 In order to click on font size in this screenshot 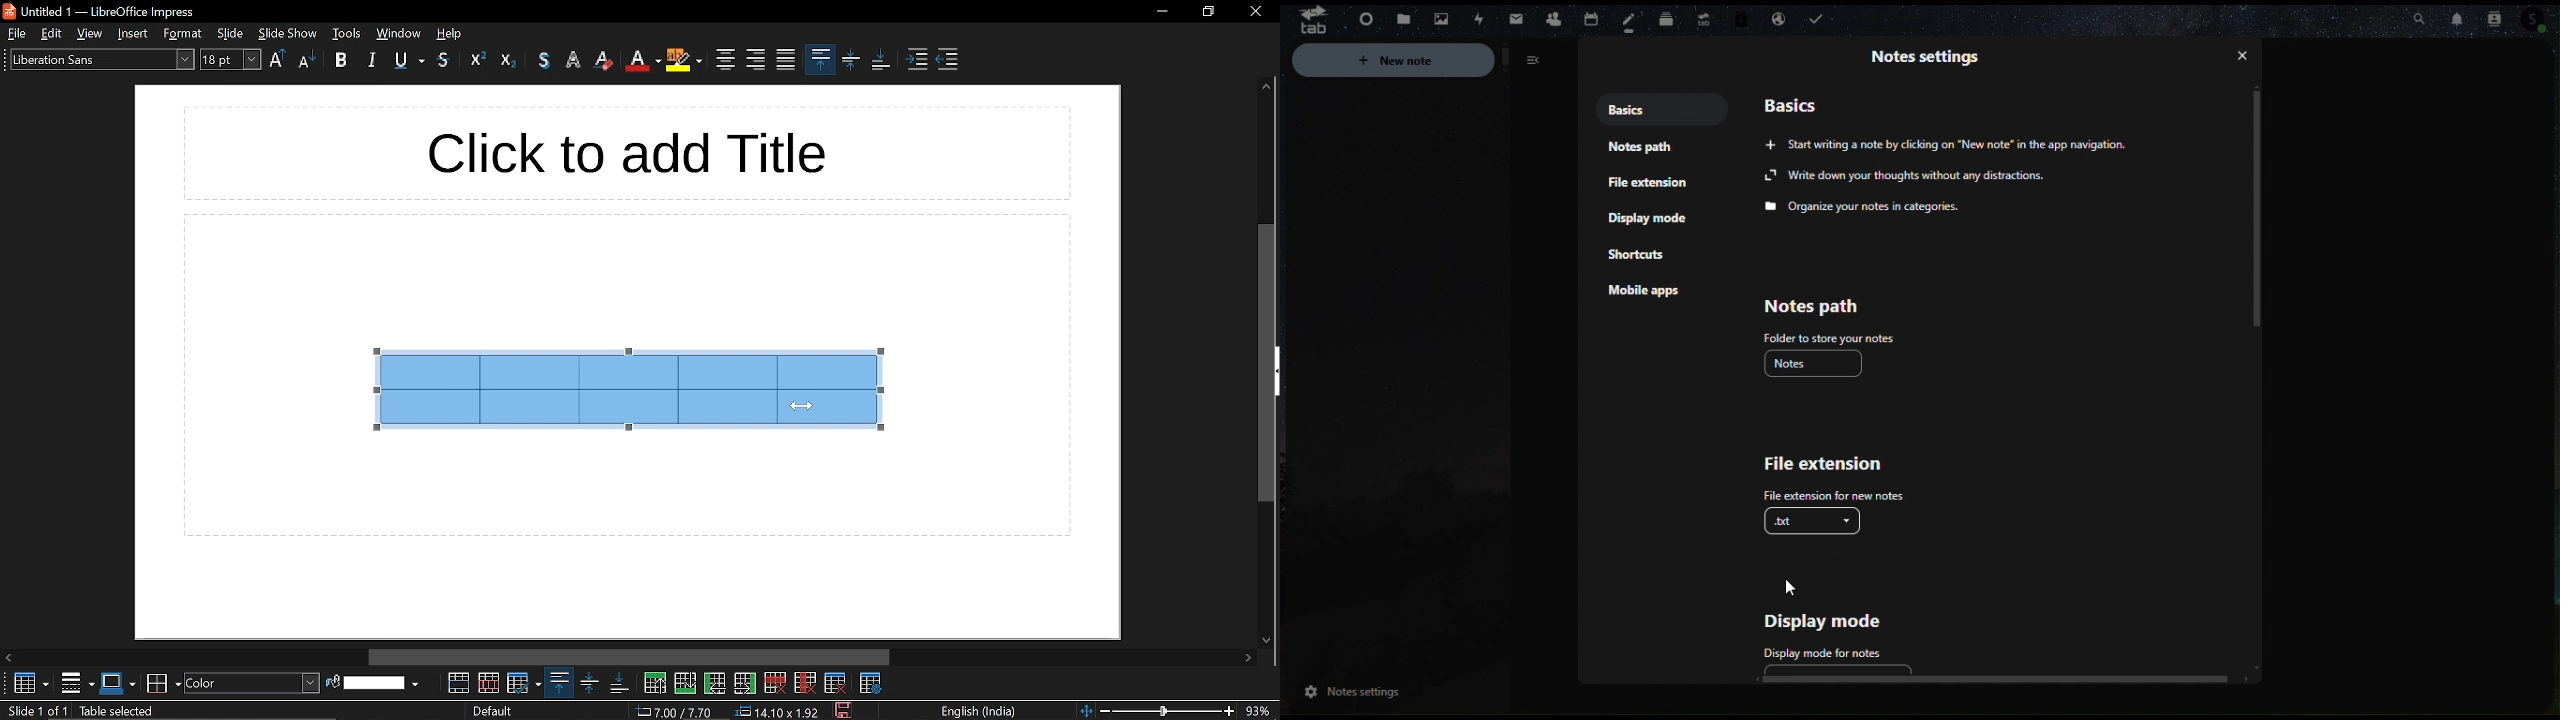, I will do `click(231, 59)`.